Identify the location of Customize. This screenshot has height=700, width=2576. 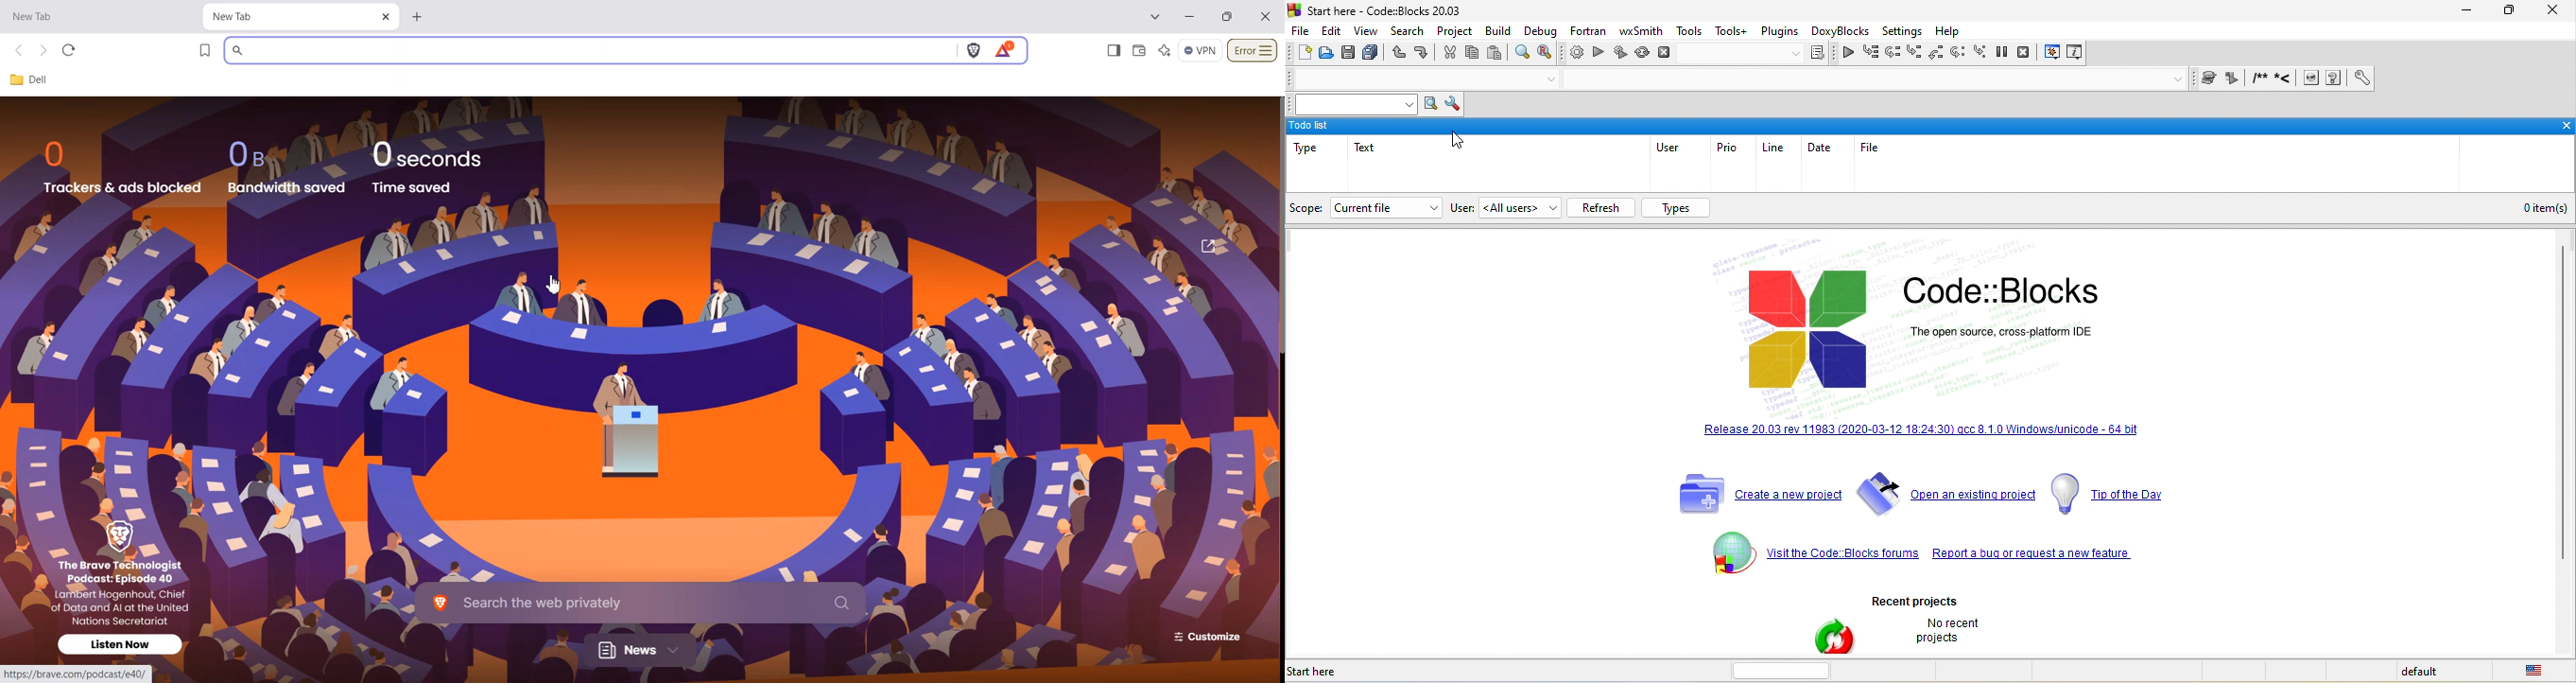
(1203, 636).